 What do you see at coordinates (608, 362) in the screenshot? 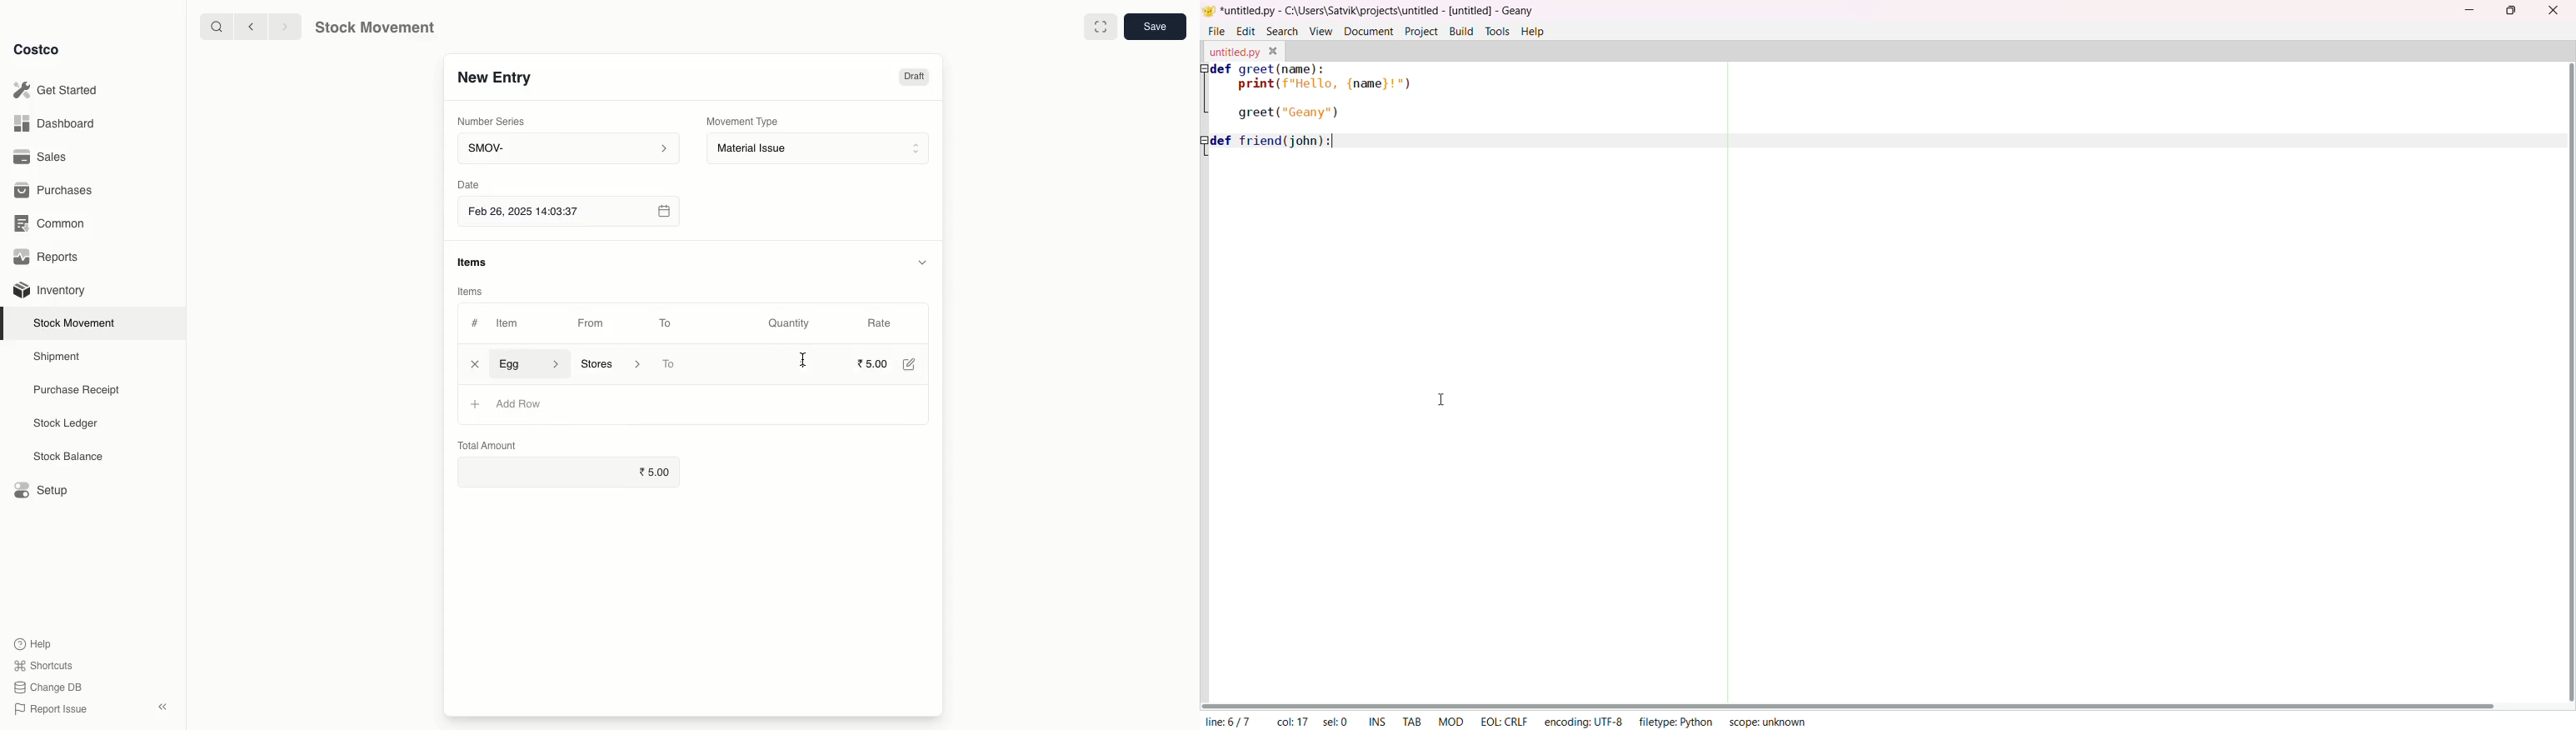
I see `‘Stores` at bounding box center [608, 362].